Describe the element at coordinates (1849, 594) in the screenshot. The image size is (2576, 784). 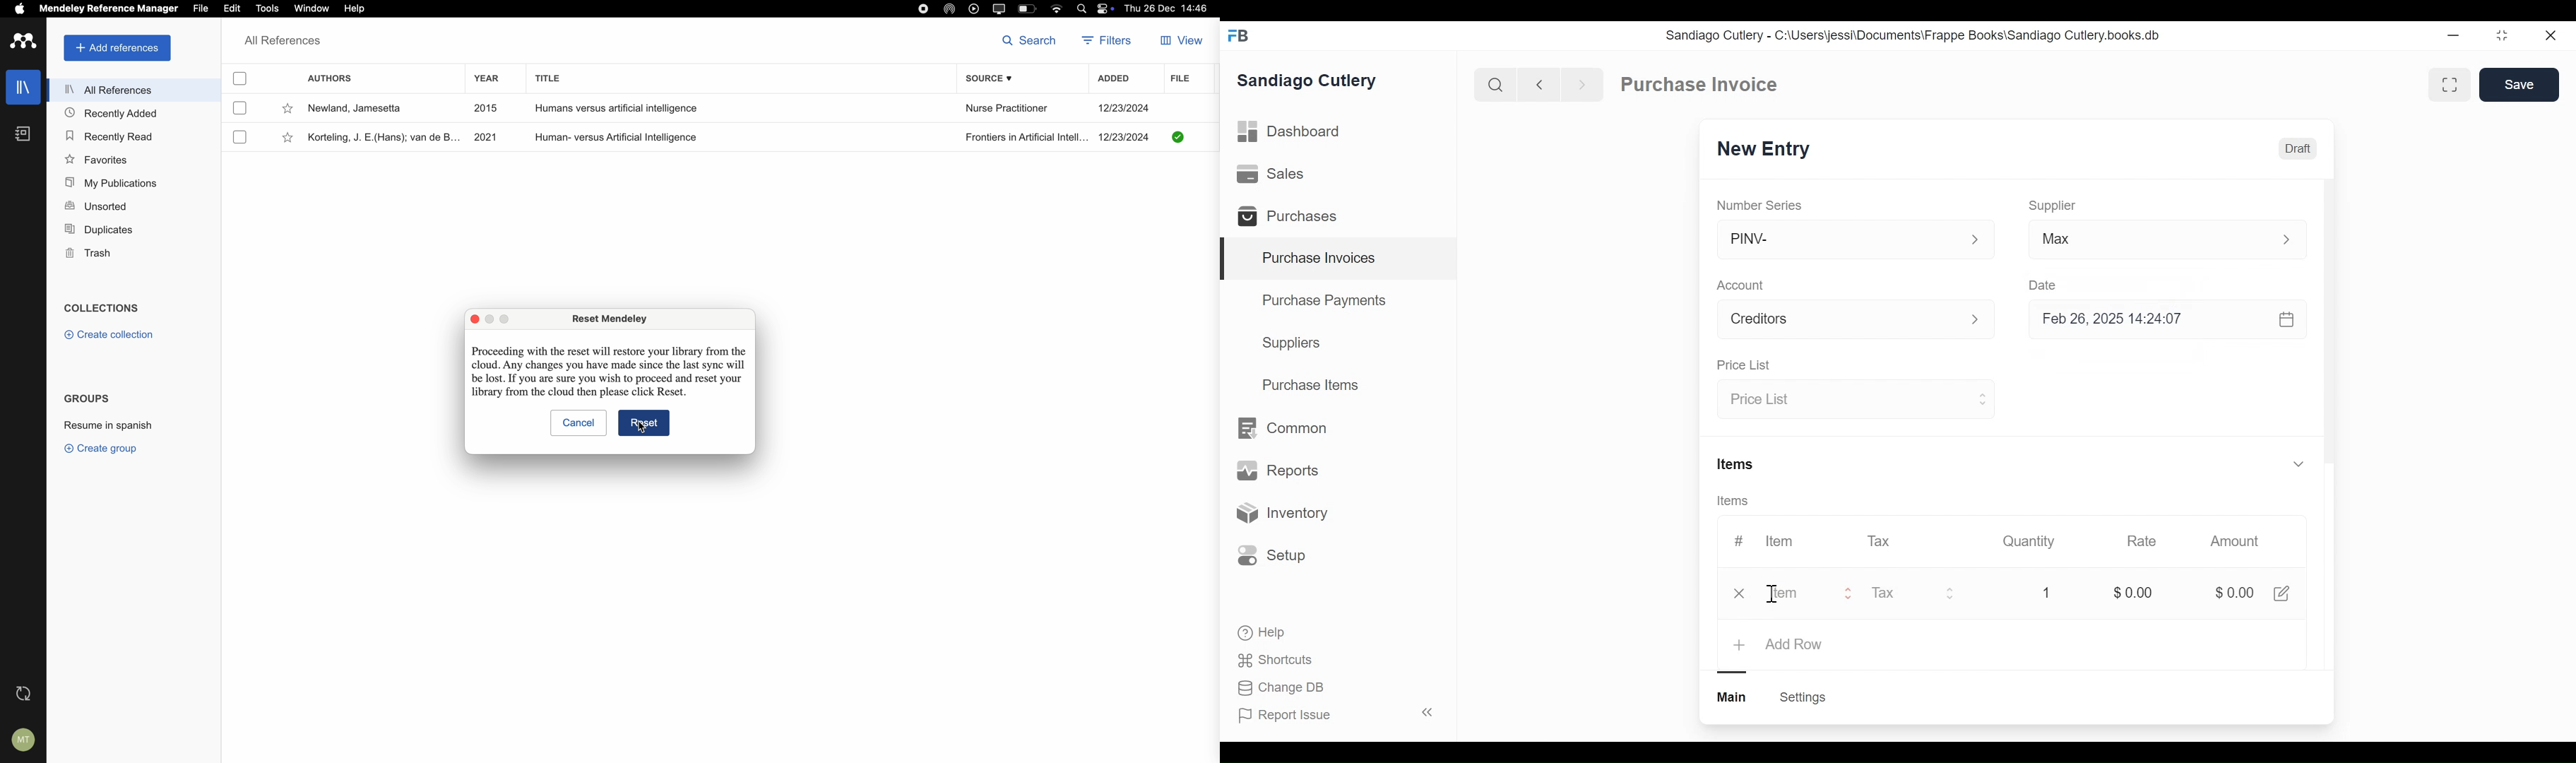
I see `Expand` at that location.